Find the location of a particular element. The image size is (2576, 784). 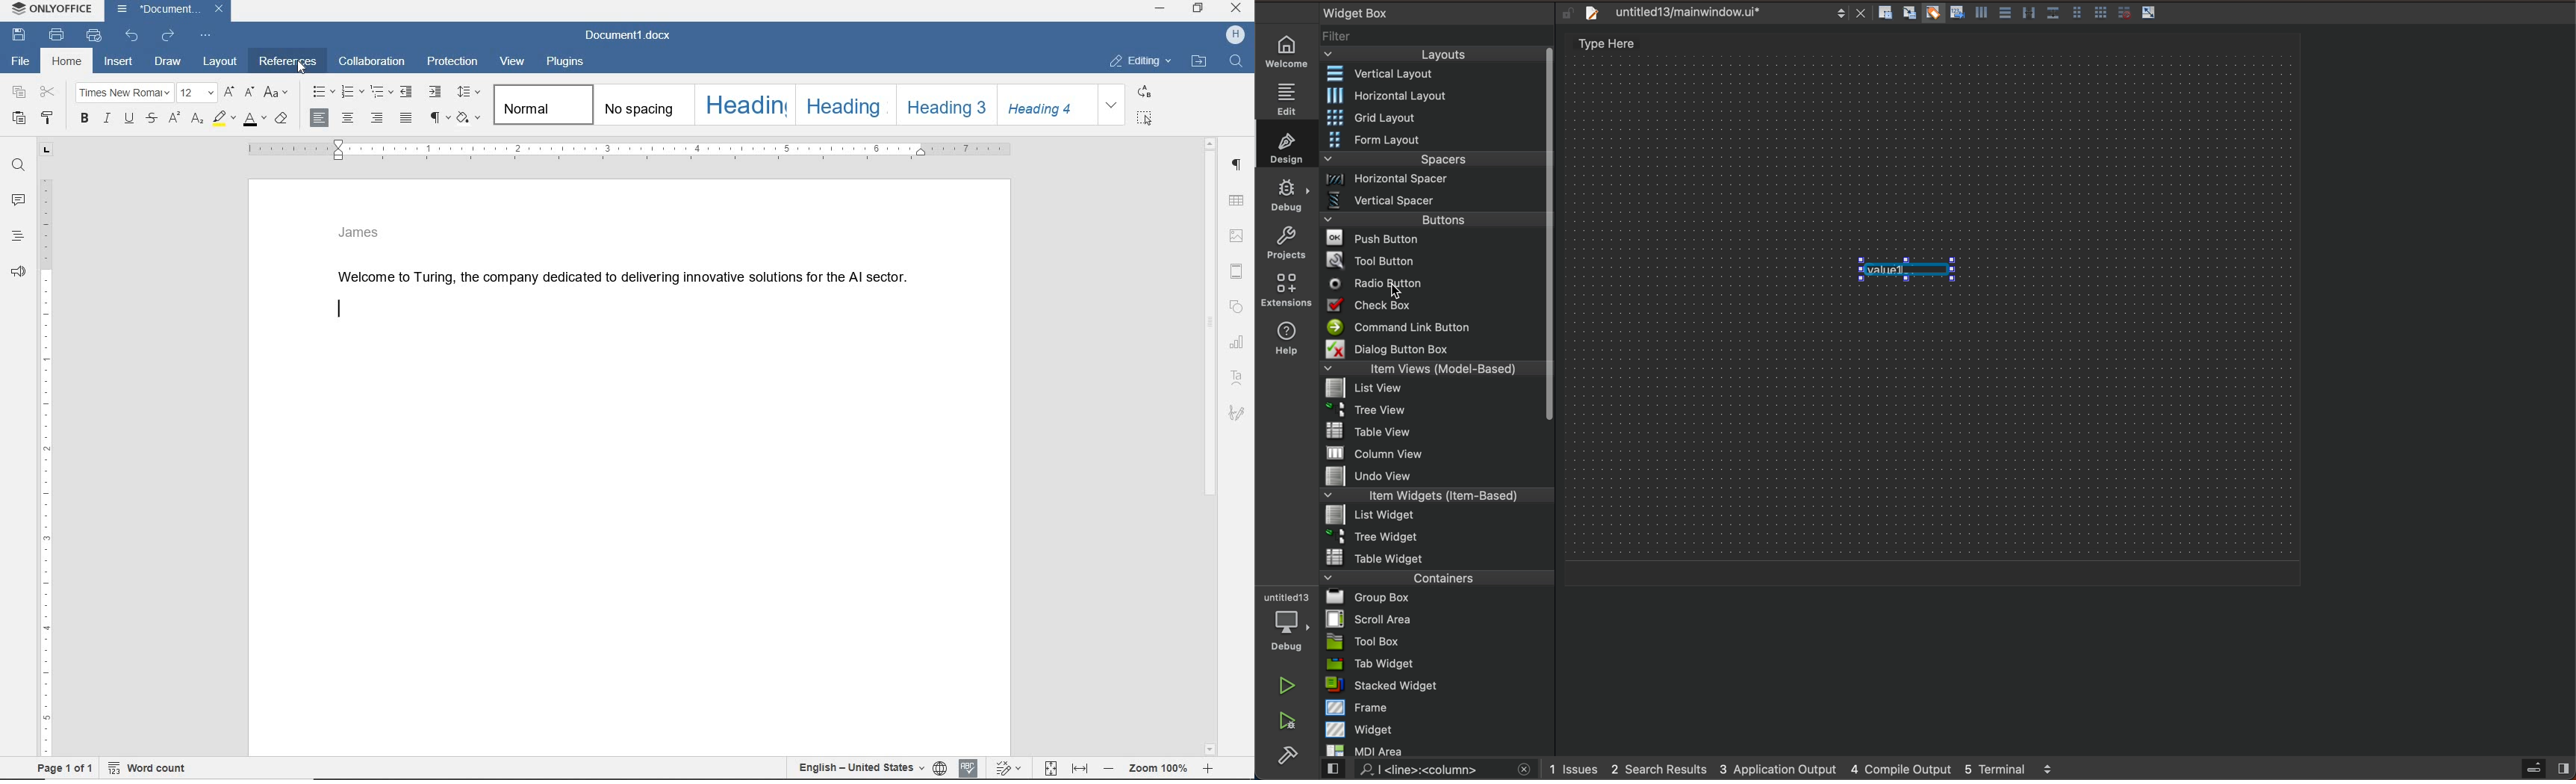

copy style is located at coordinates (49, 117).